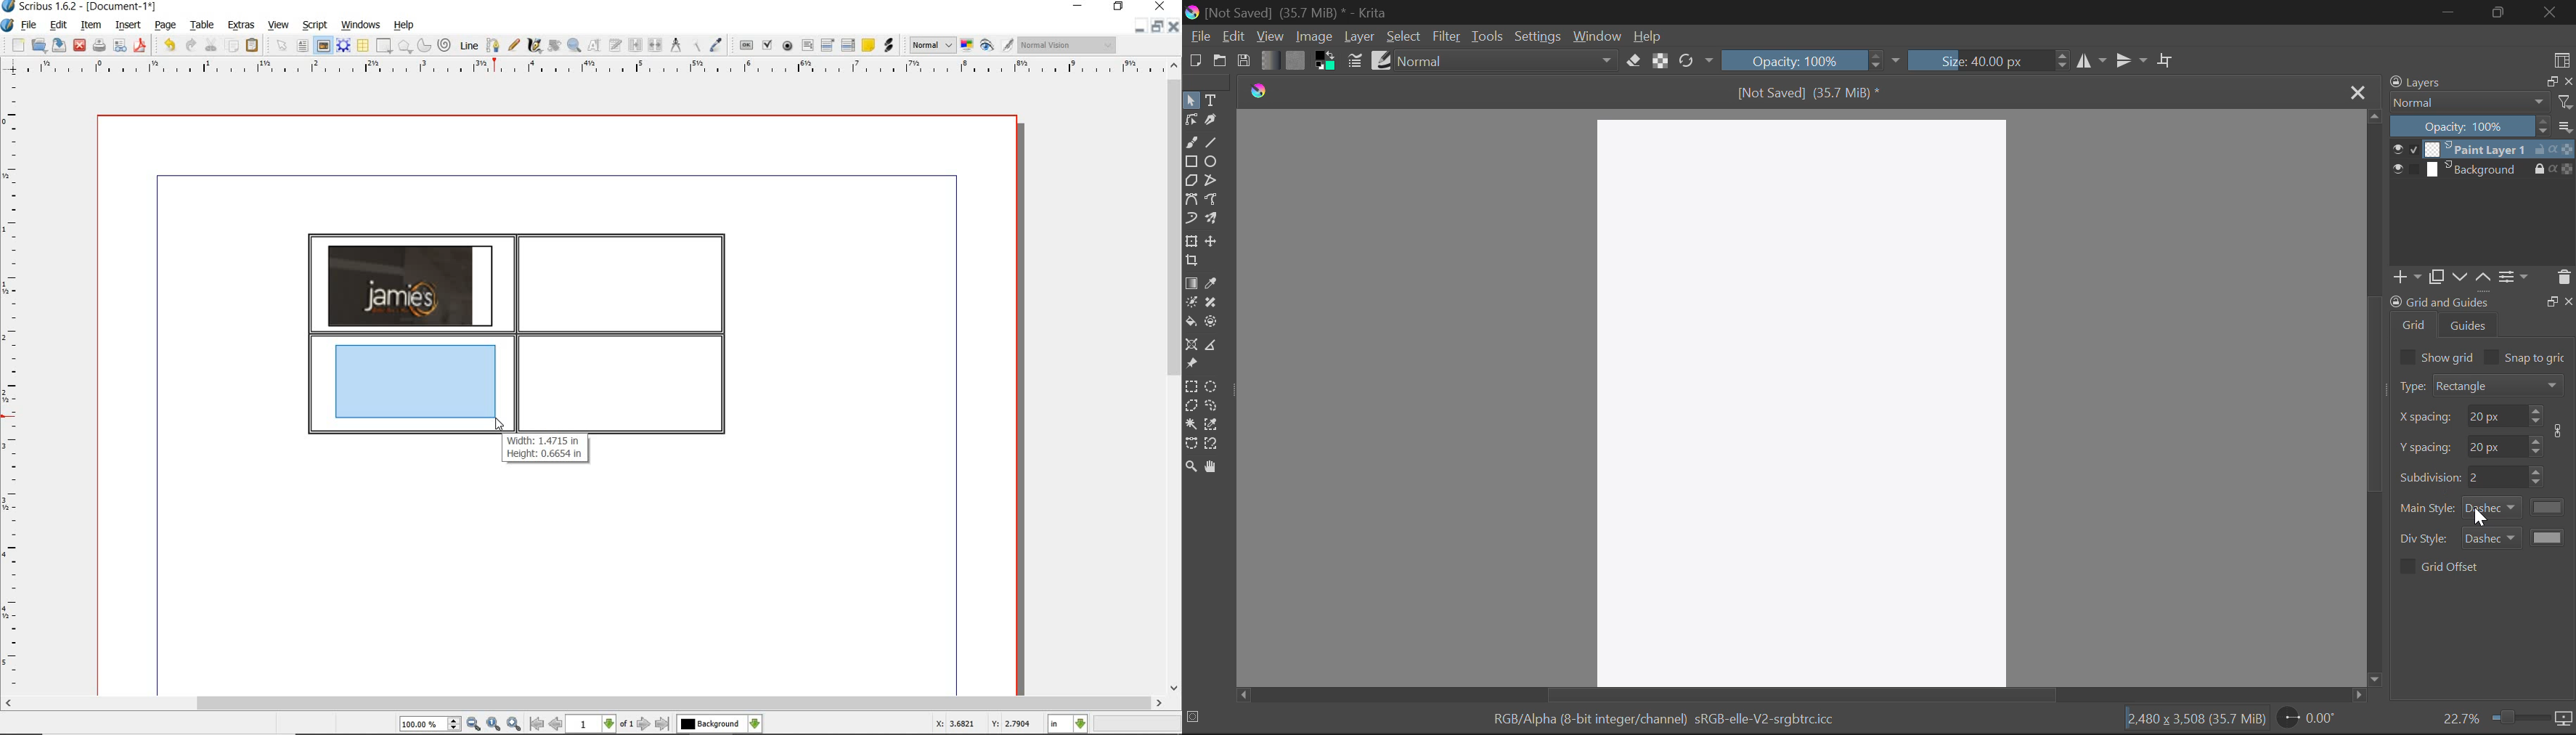 The image size is (2576, 756). What do you see at coordinates (1174, 378) in the screenshot?
I see `scrollbar` at bounding box center [1174, 378].